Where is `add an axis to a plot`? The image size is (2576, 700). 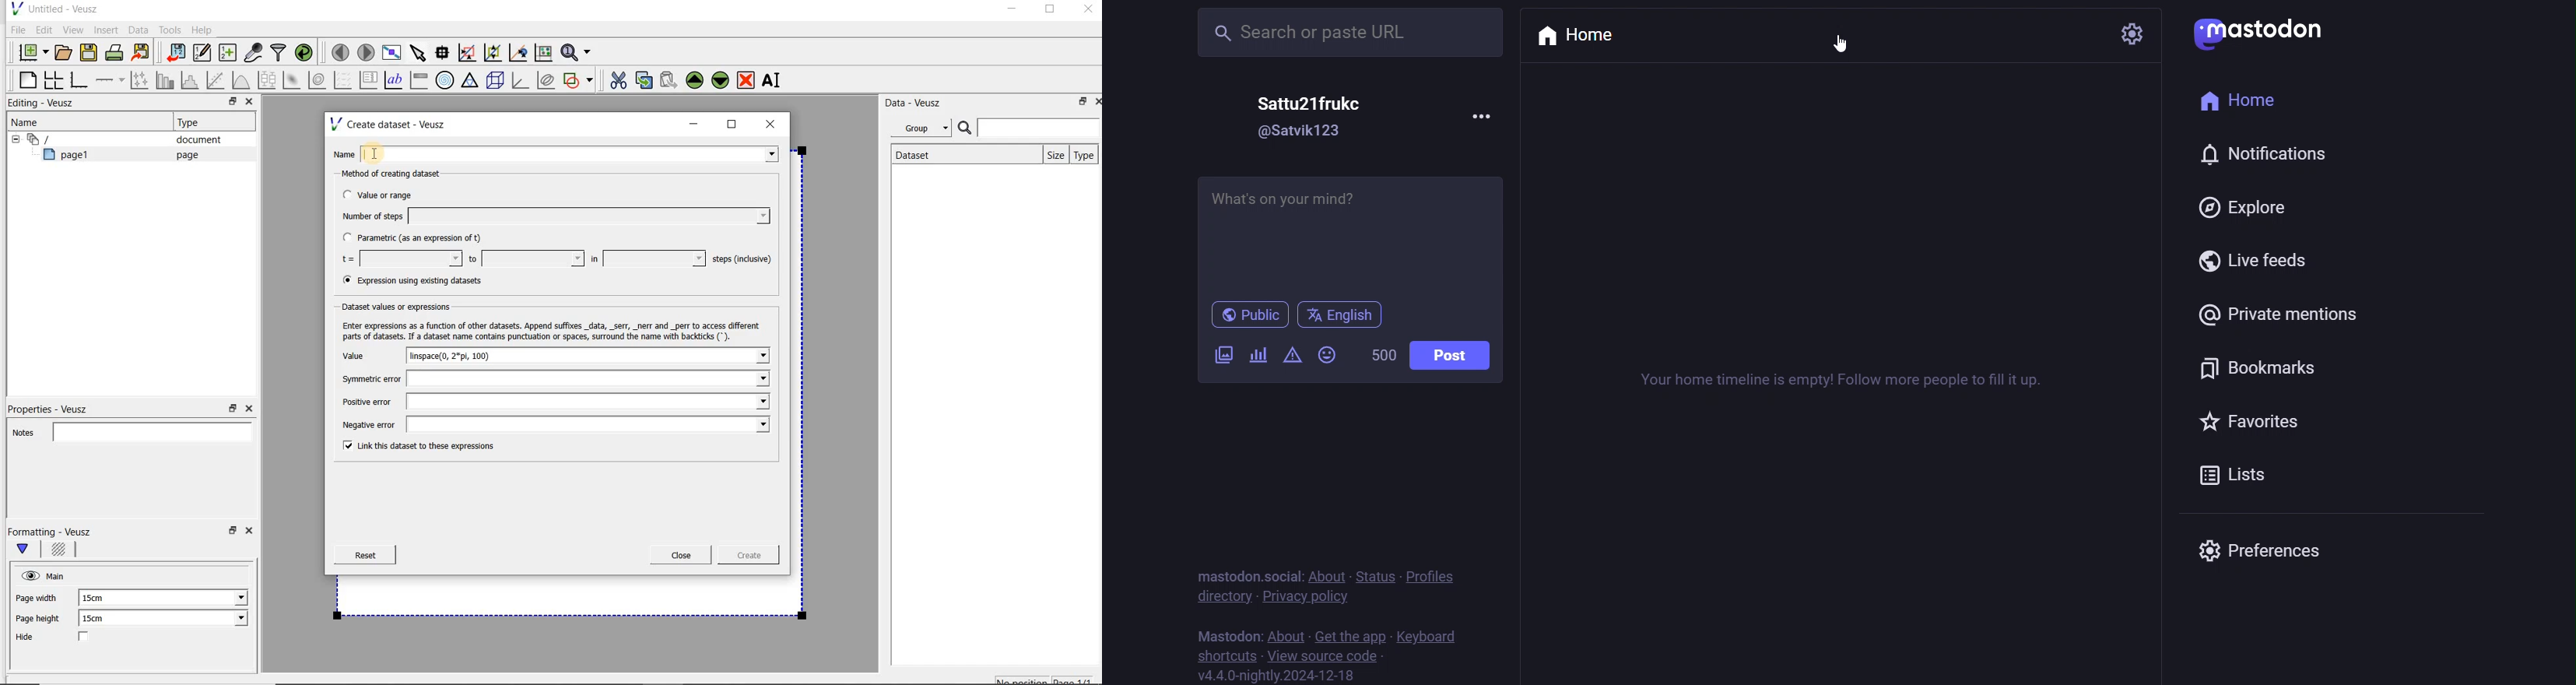
add an axis to a plot is located at coordinates (111, 80).